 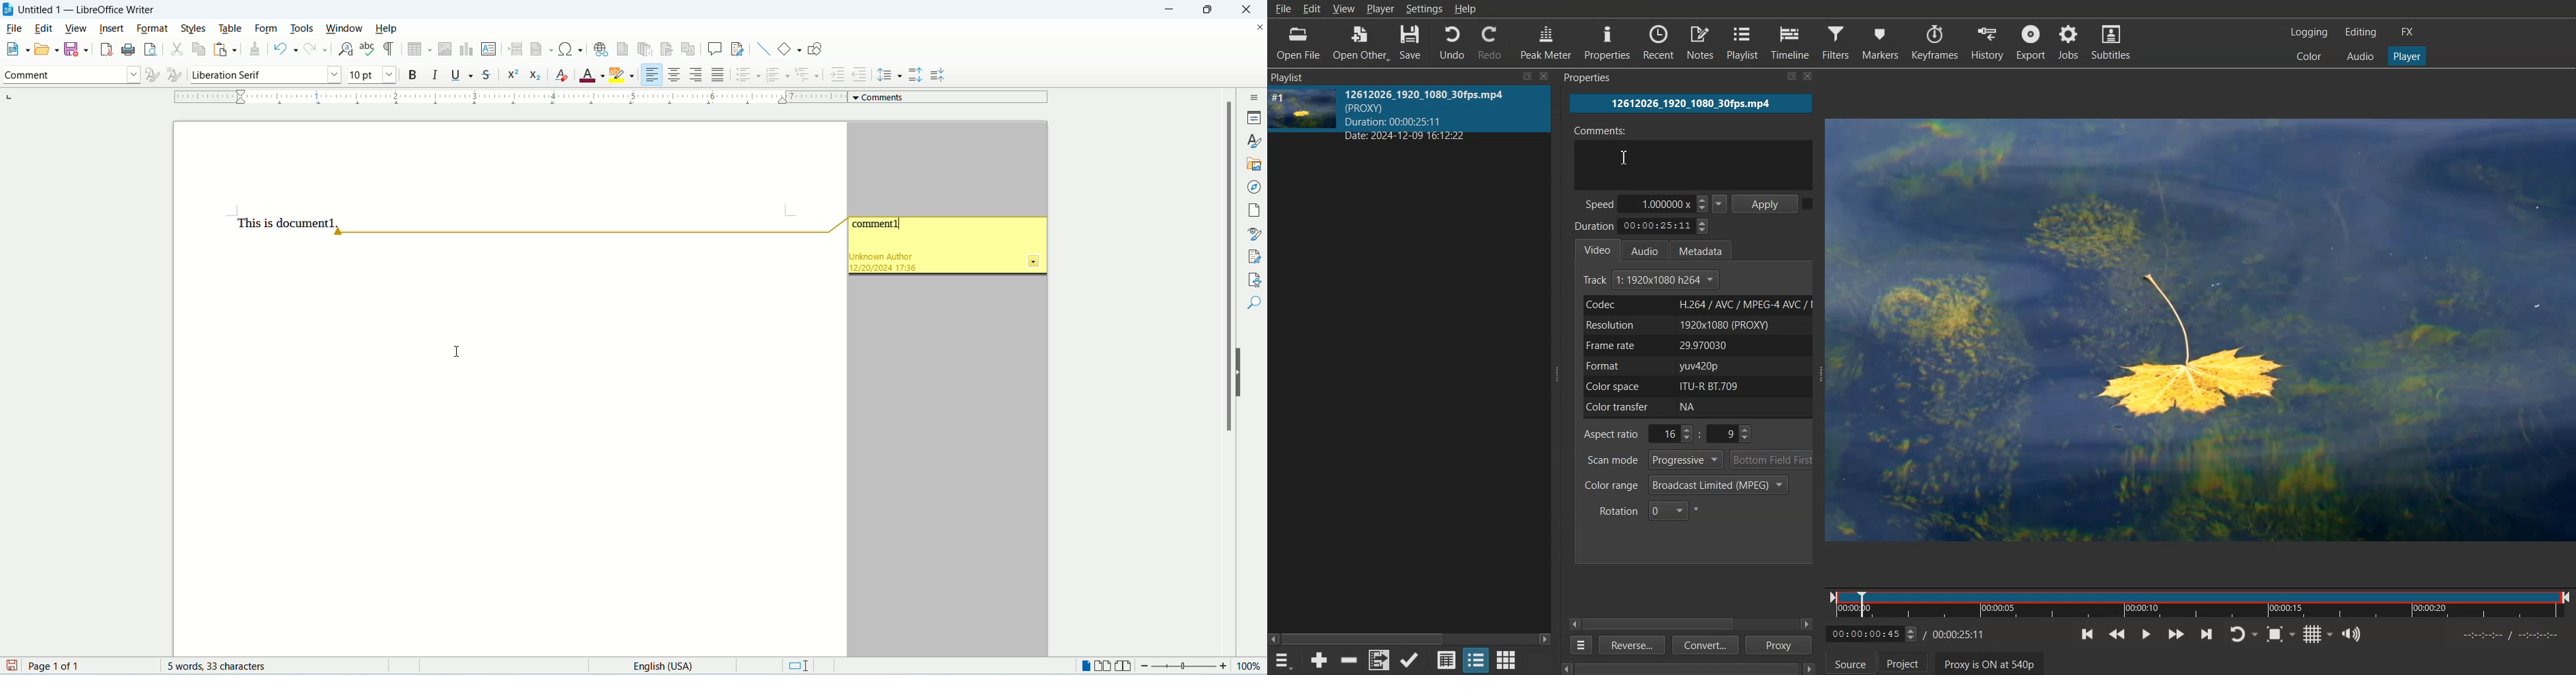 I want to click on Color Transfer, so click(x=1699, y=408).